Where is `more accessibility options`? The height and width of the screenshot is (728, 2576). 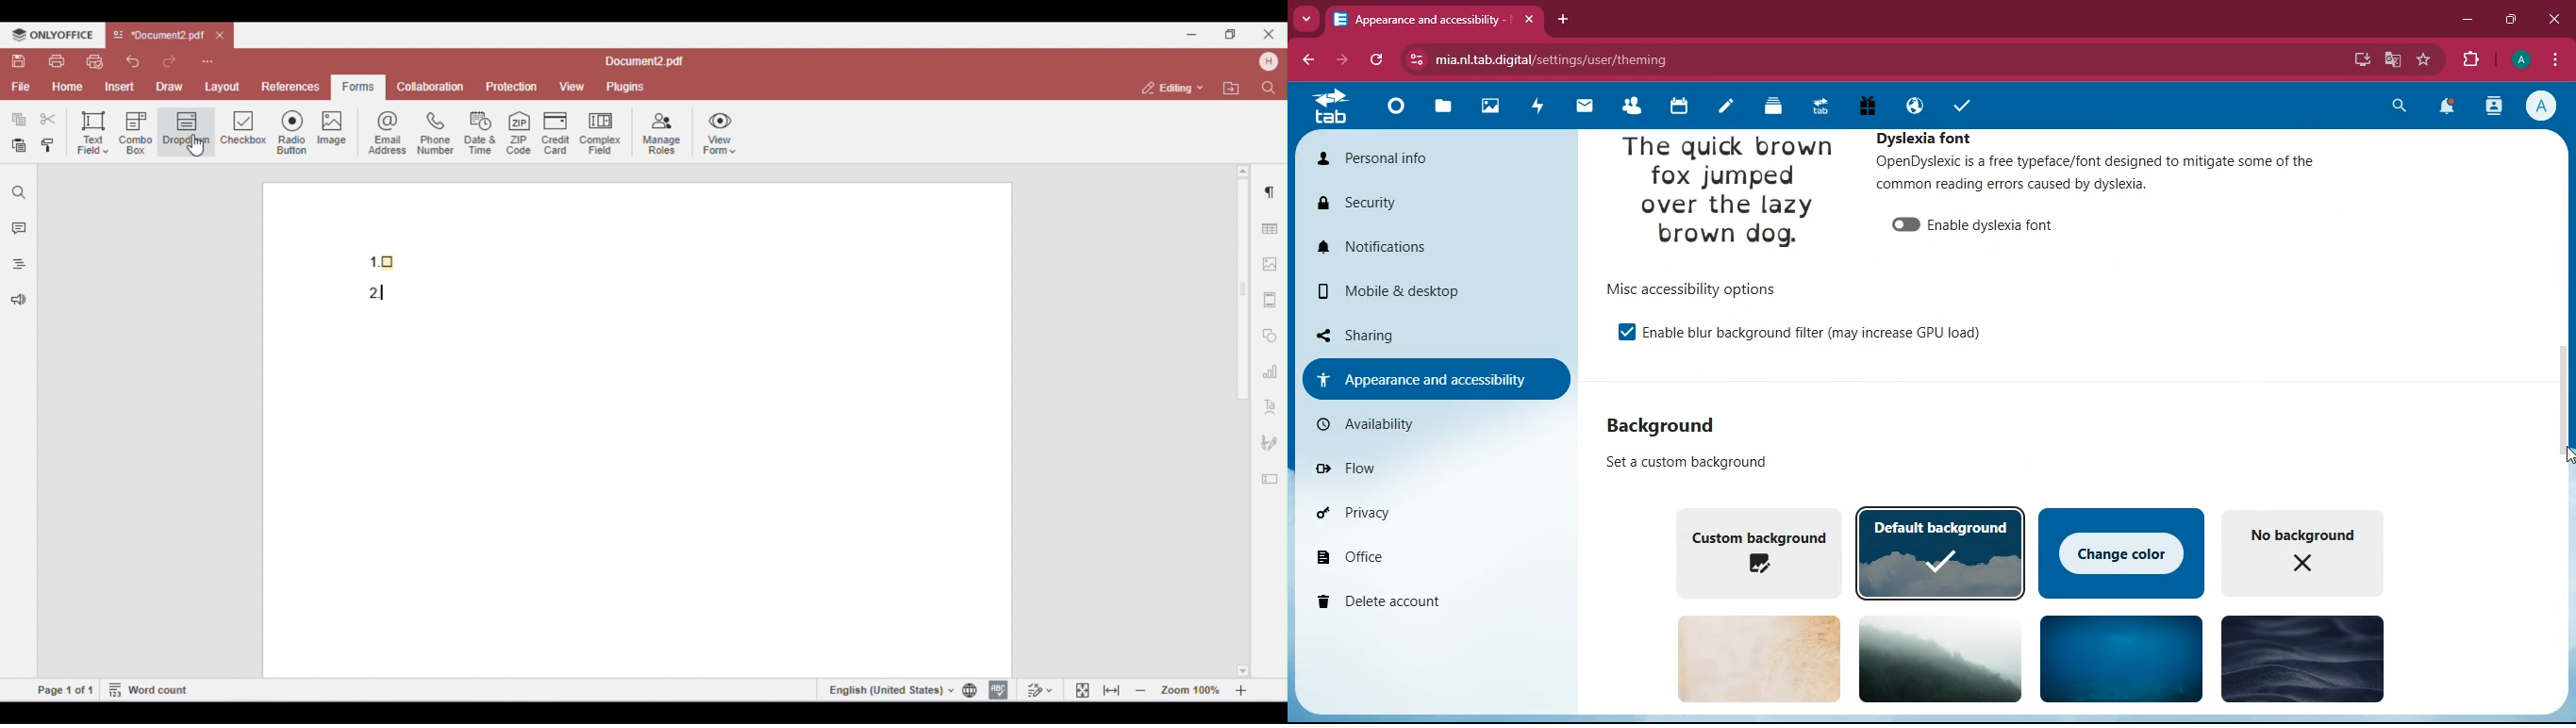
more accessibility options is located at coordinates (1704, 288).